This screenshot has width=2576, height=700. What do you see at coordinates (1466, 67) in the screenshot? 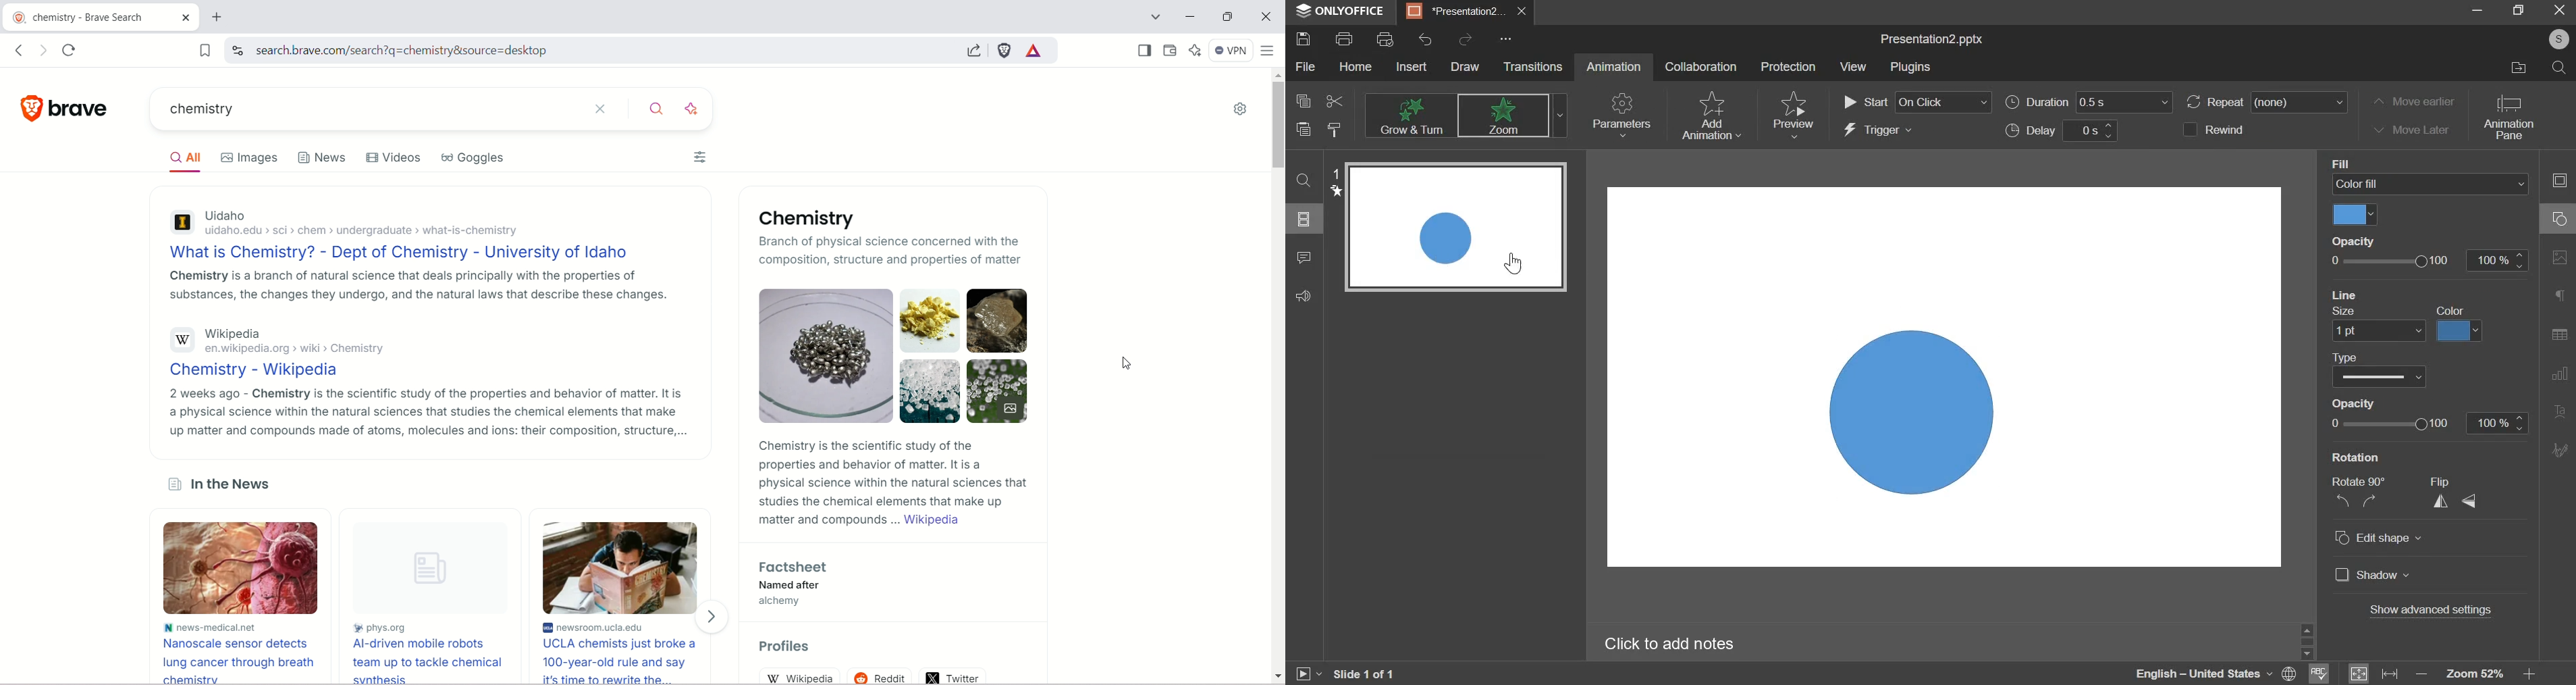
I see `draw` at bounding box center [1466, 67].